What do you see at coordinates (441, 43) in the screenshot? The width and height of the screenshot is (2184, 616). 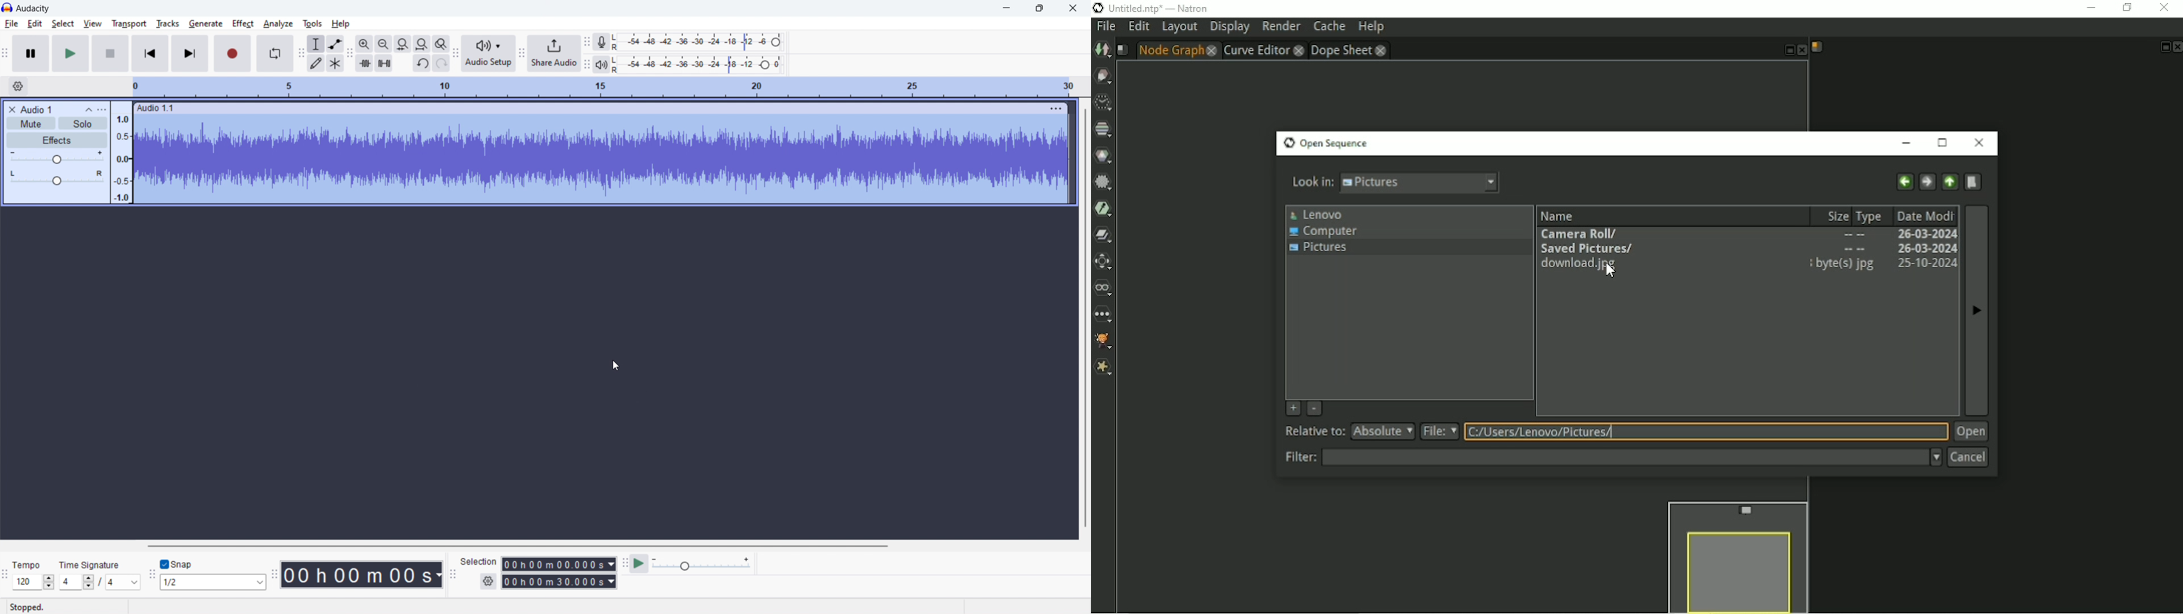 I see `toggle zoom` at bounding box center [441, 43].